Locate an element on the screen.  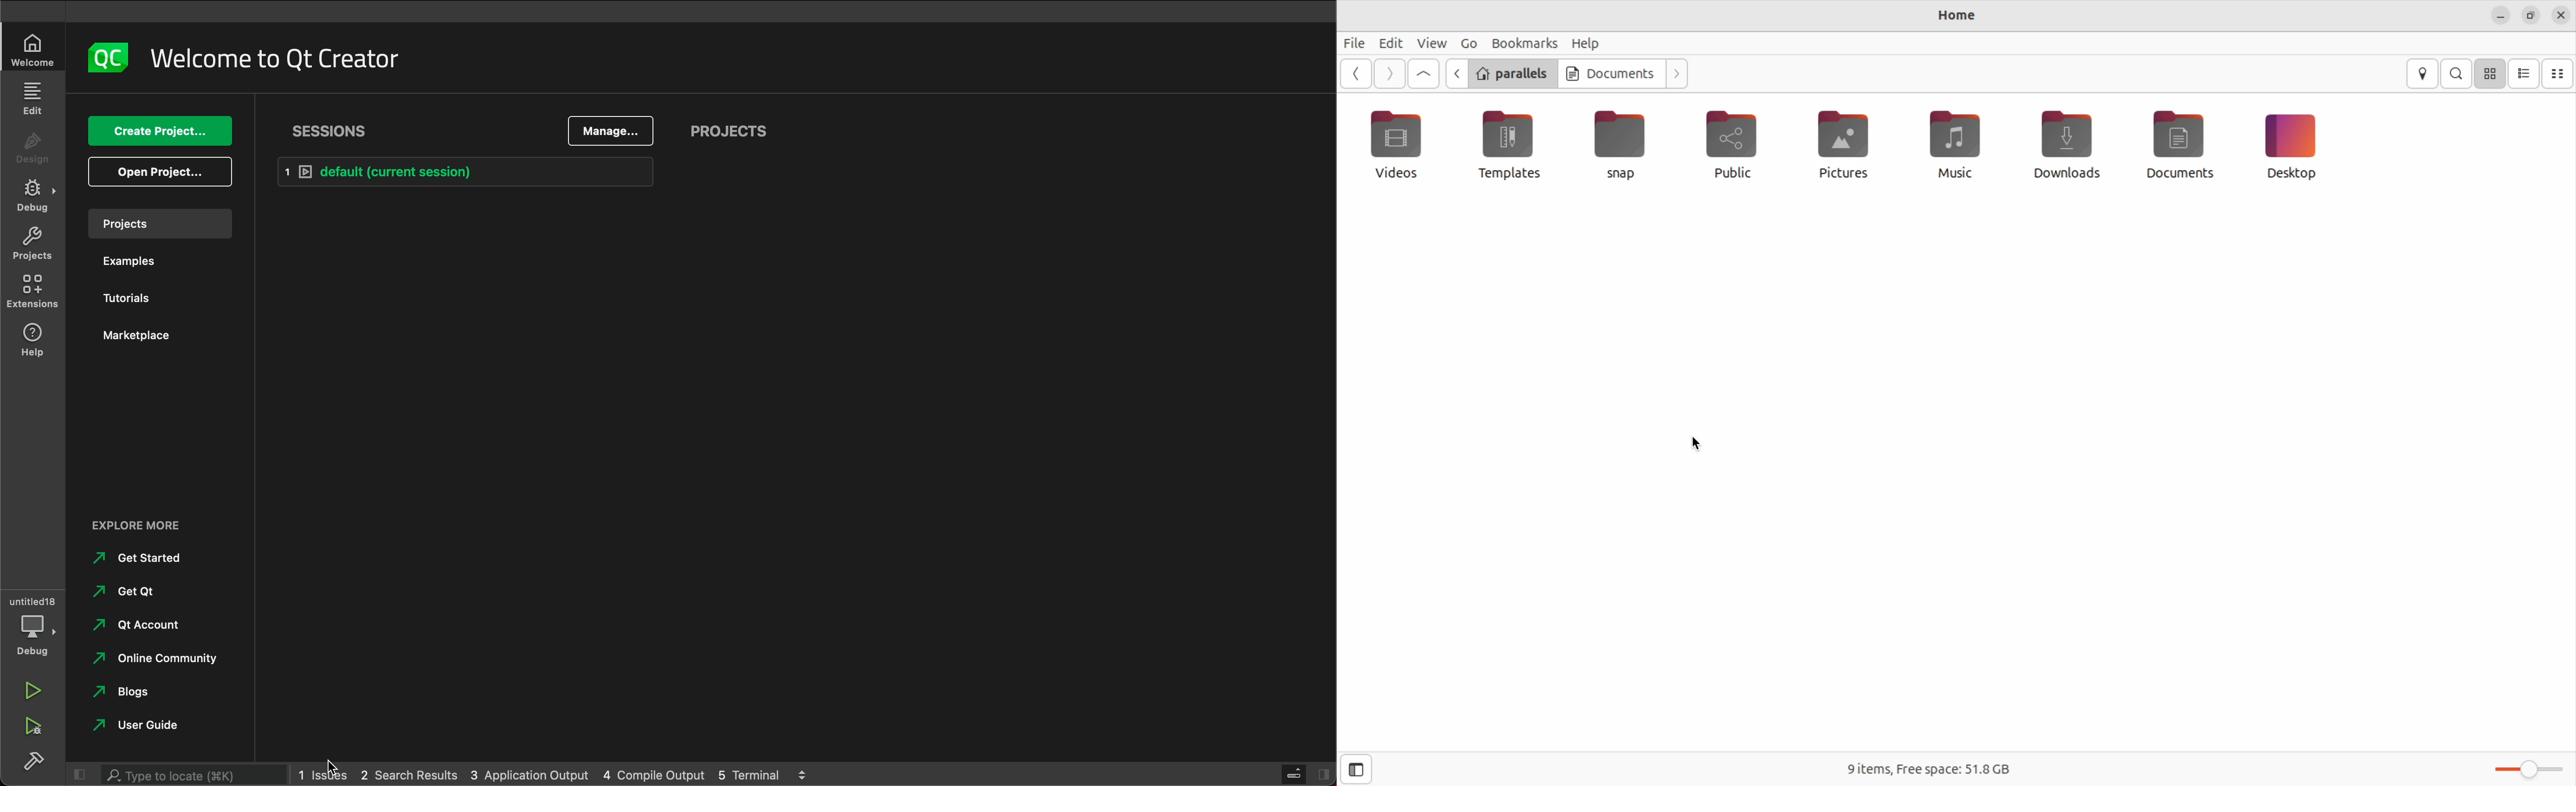
3 application output is located at coordinates (534, 773).